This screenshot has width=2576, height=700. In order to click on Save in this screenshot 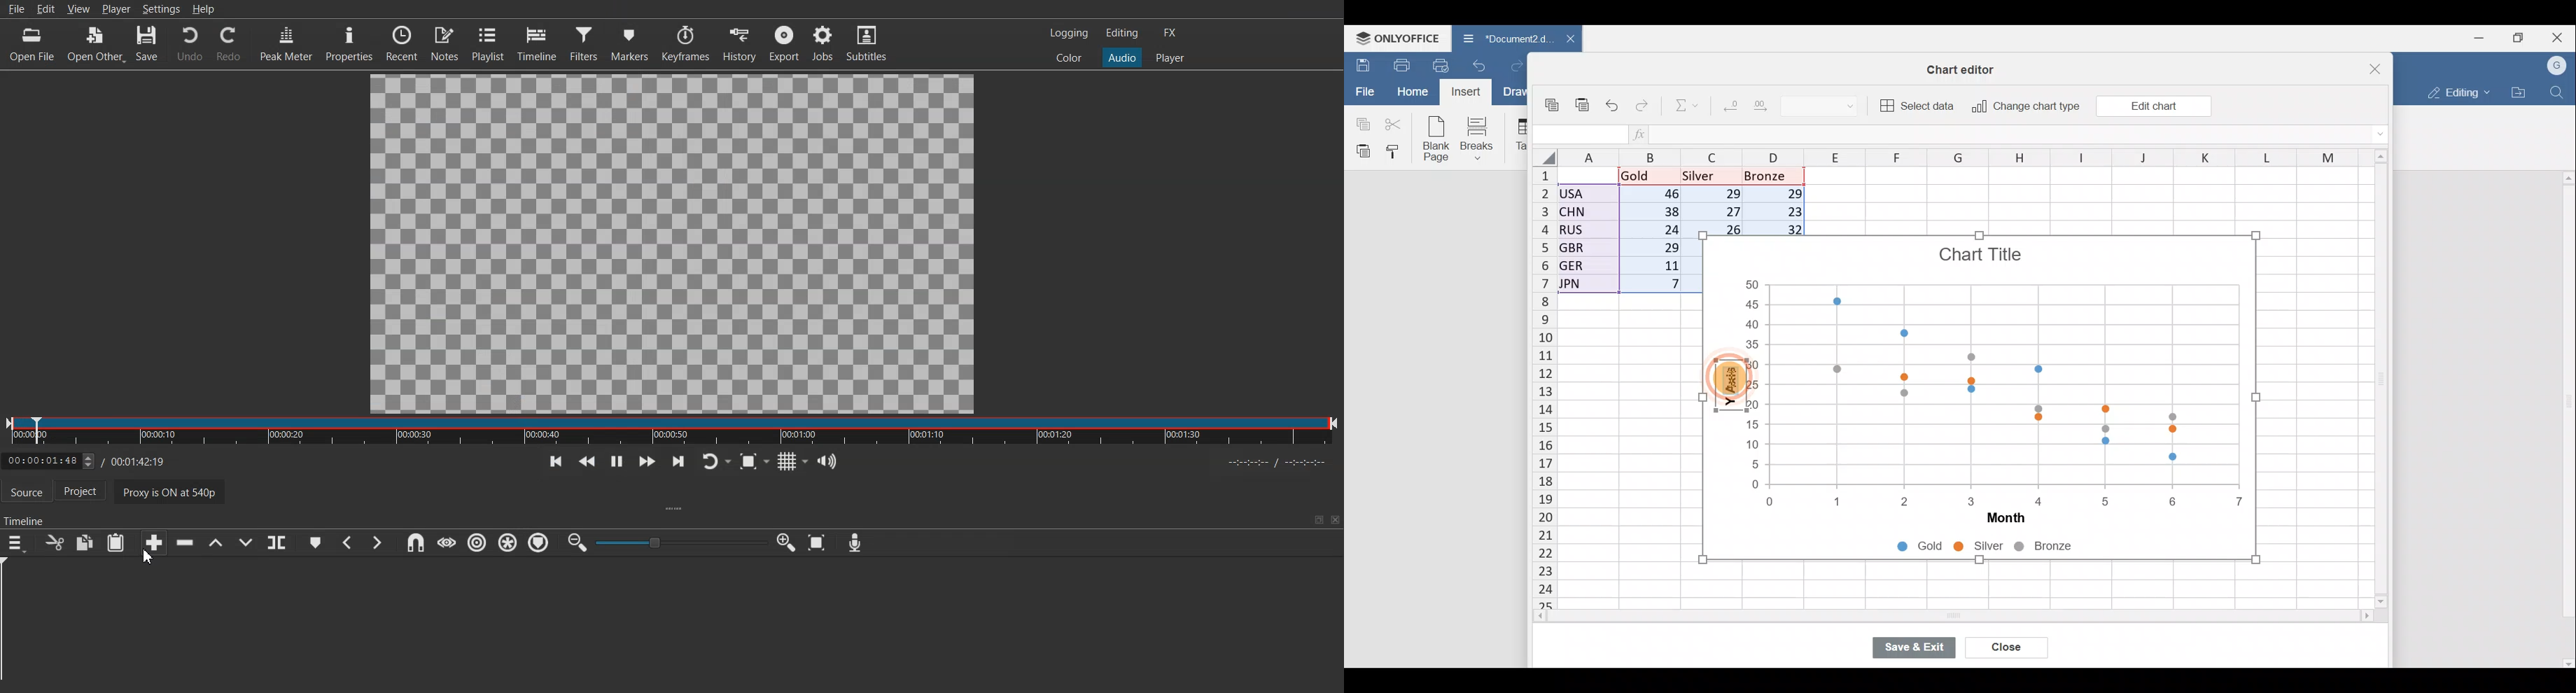, I will do `click(148, 43)`.